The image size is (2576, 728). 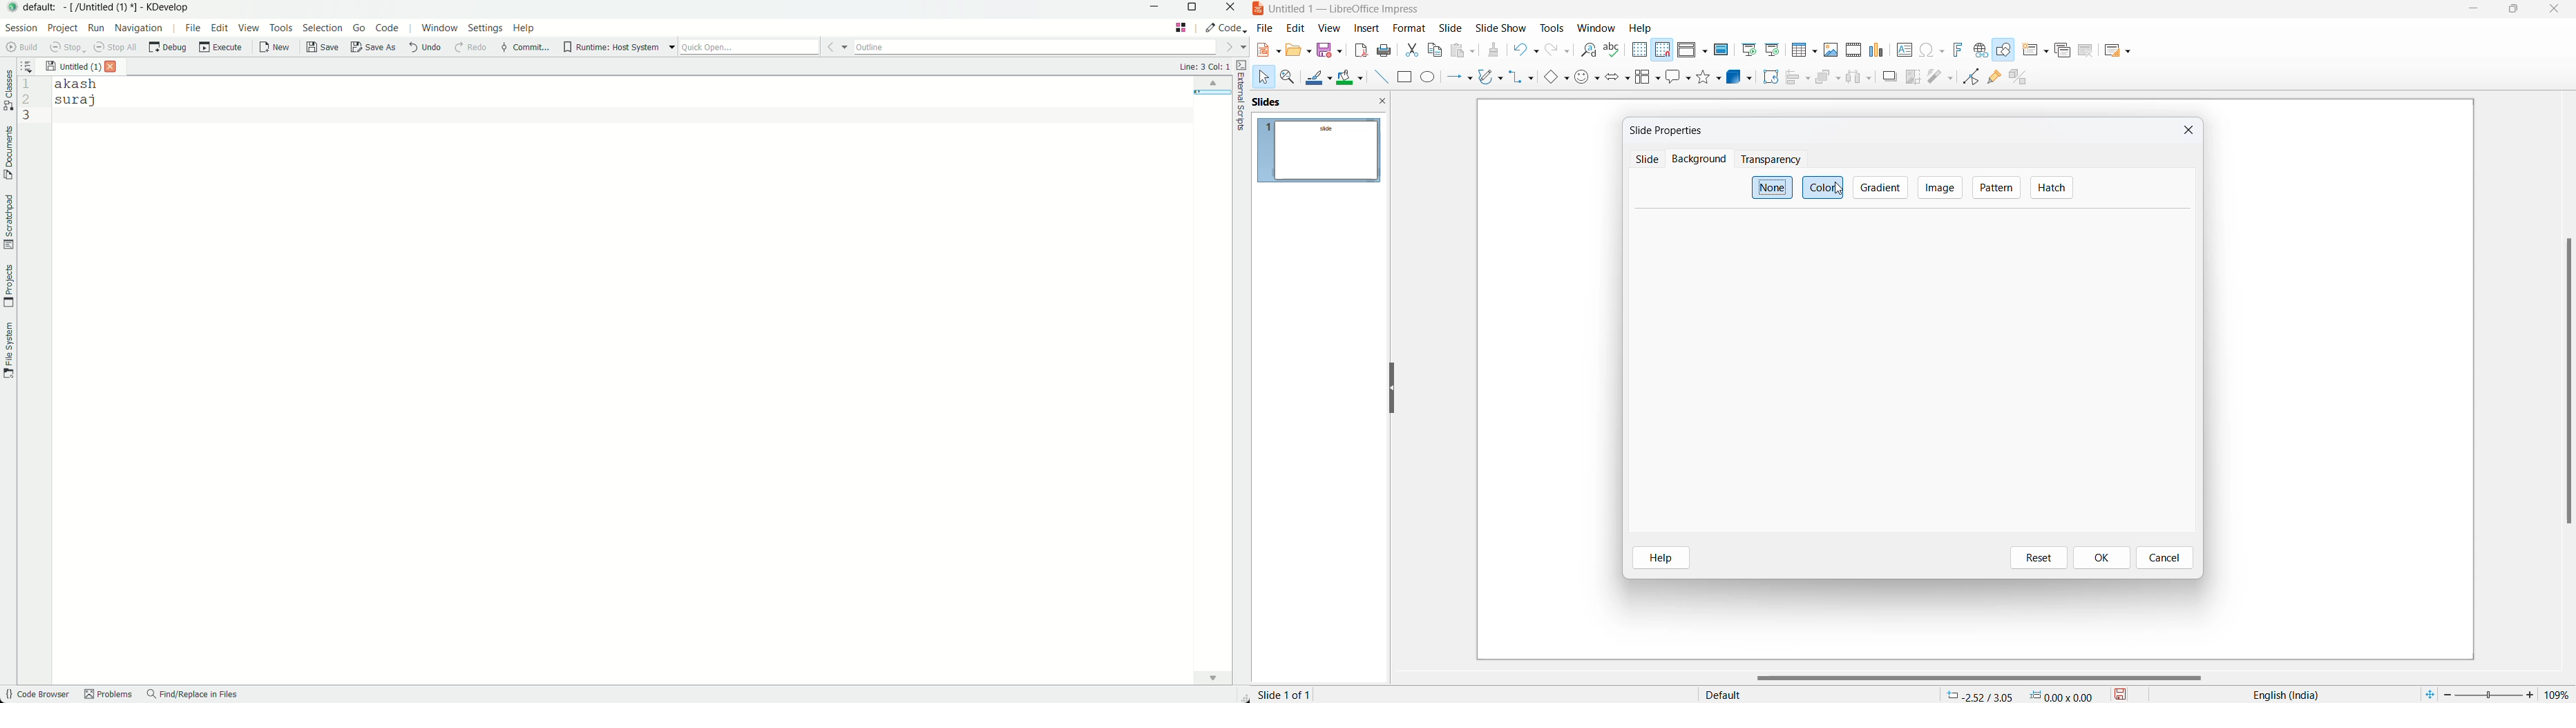 I want to click on clone formatting, so click(x=1493, y=52).